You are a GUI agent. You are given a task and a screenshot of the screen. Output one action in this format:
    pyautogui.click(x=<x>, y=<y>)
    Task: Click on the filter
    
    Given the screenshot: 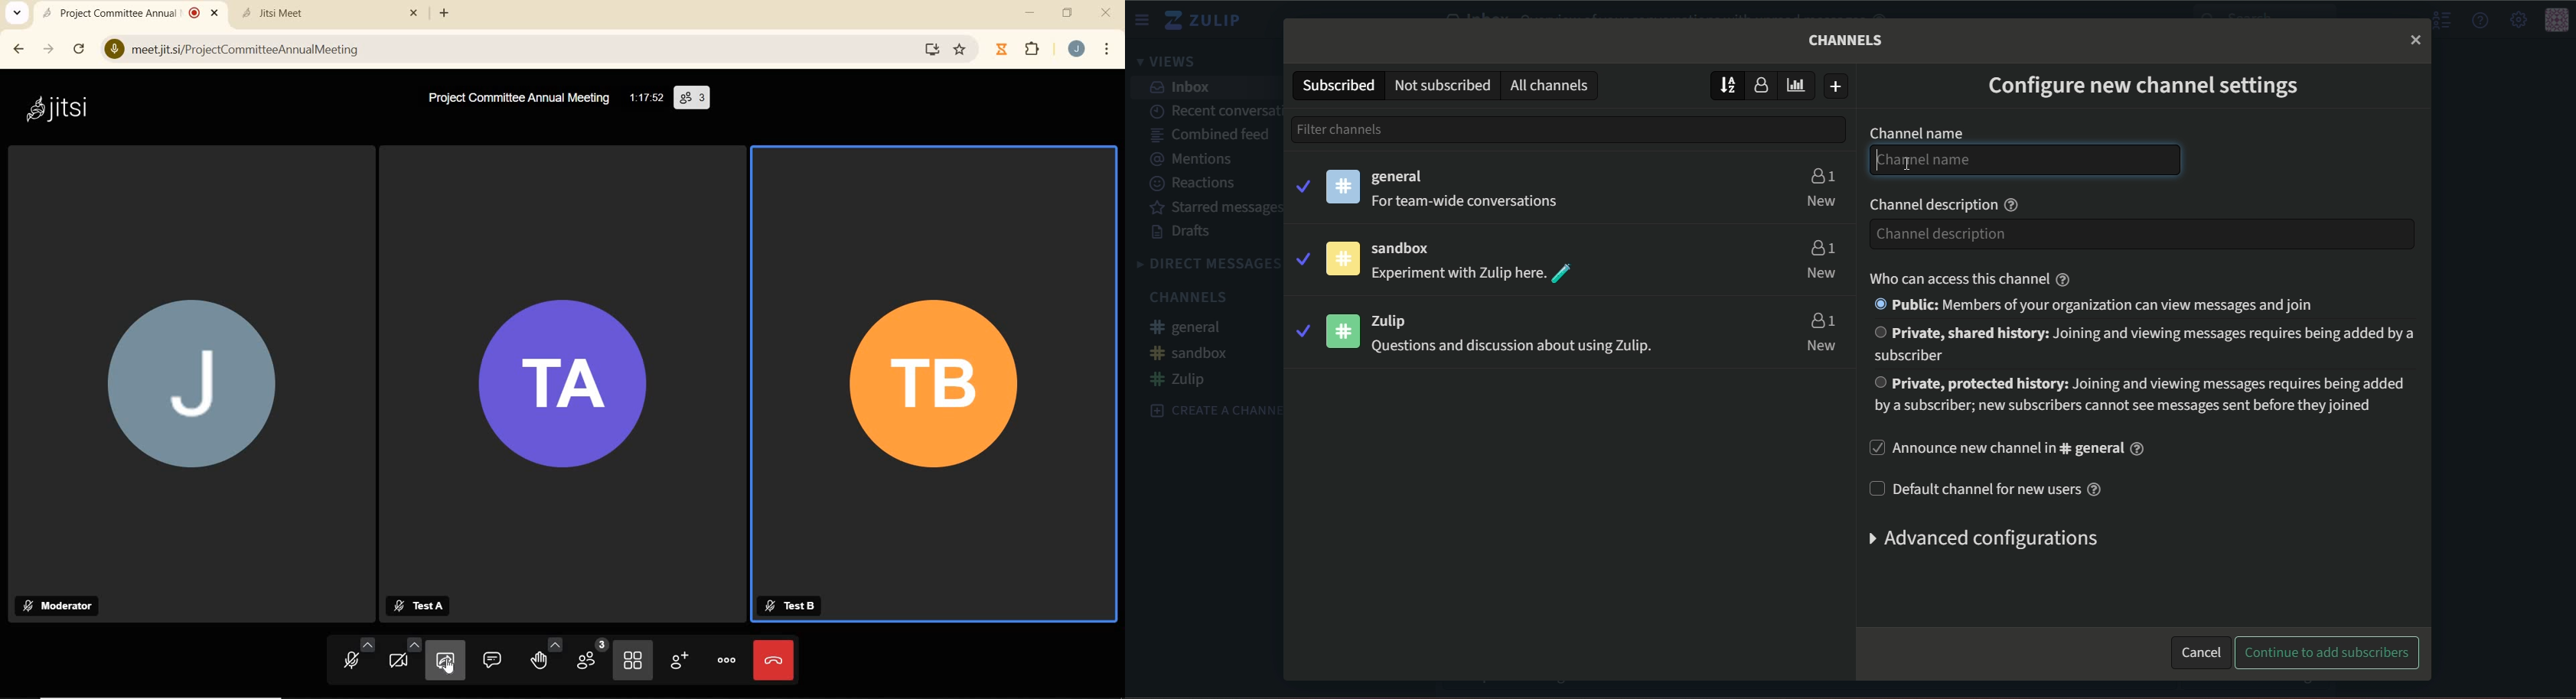 What is the action you would take?
    pyautogui.click(x=1371, y=128)
    